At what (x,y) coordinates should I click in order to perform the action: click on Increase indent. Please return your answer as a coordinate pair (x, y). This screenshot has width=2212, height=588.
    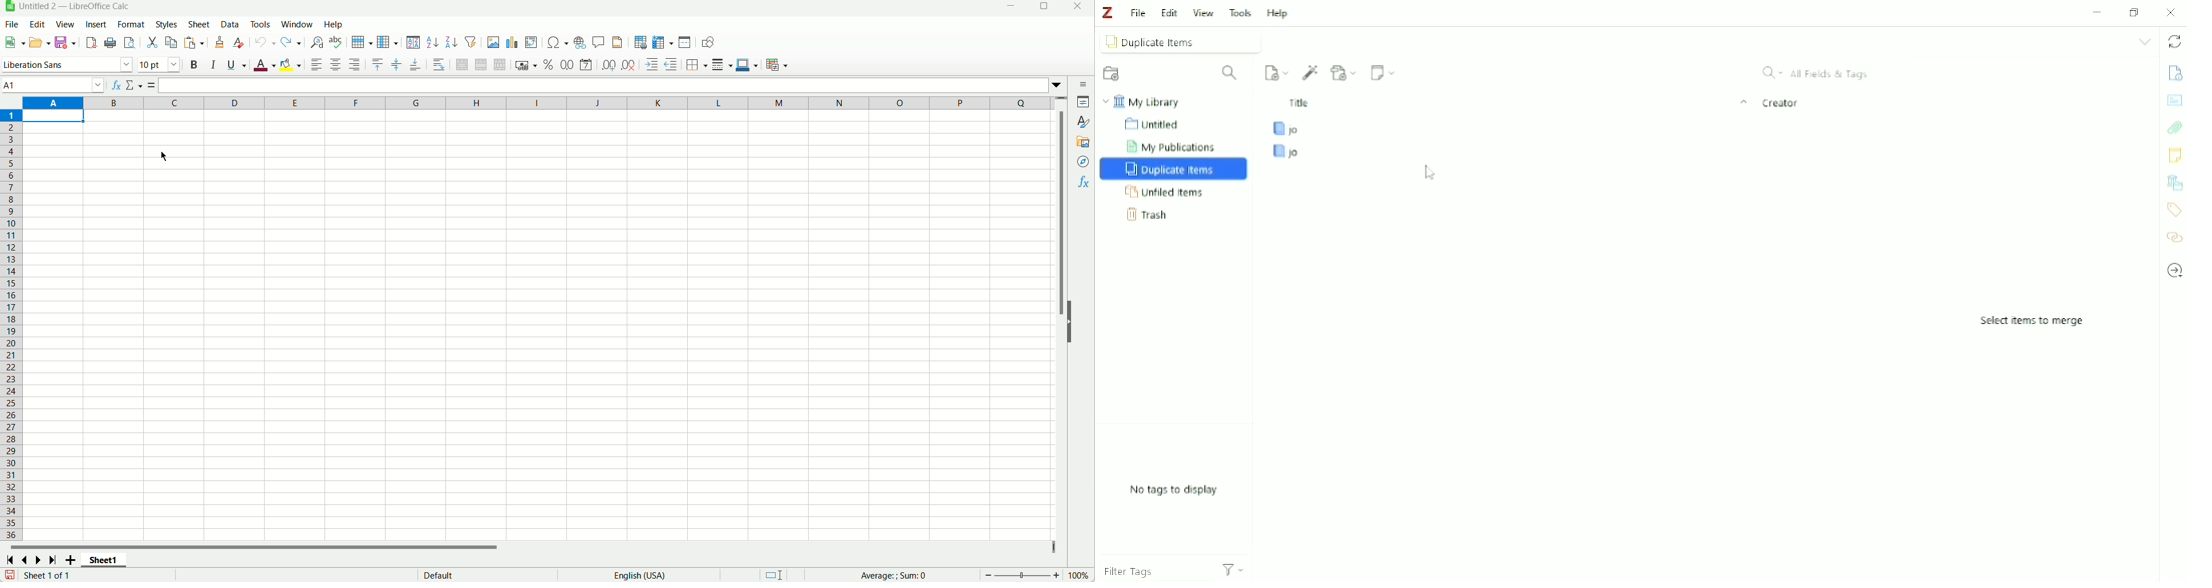
    Looking at the image, I should click on (652, 65).